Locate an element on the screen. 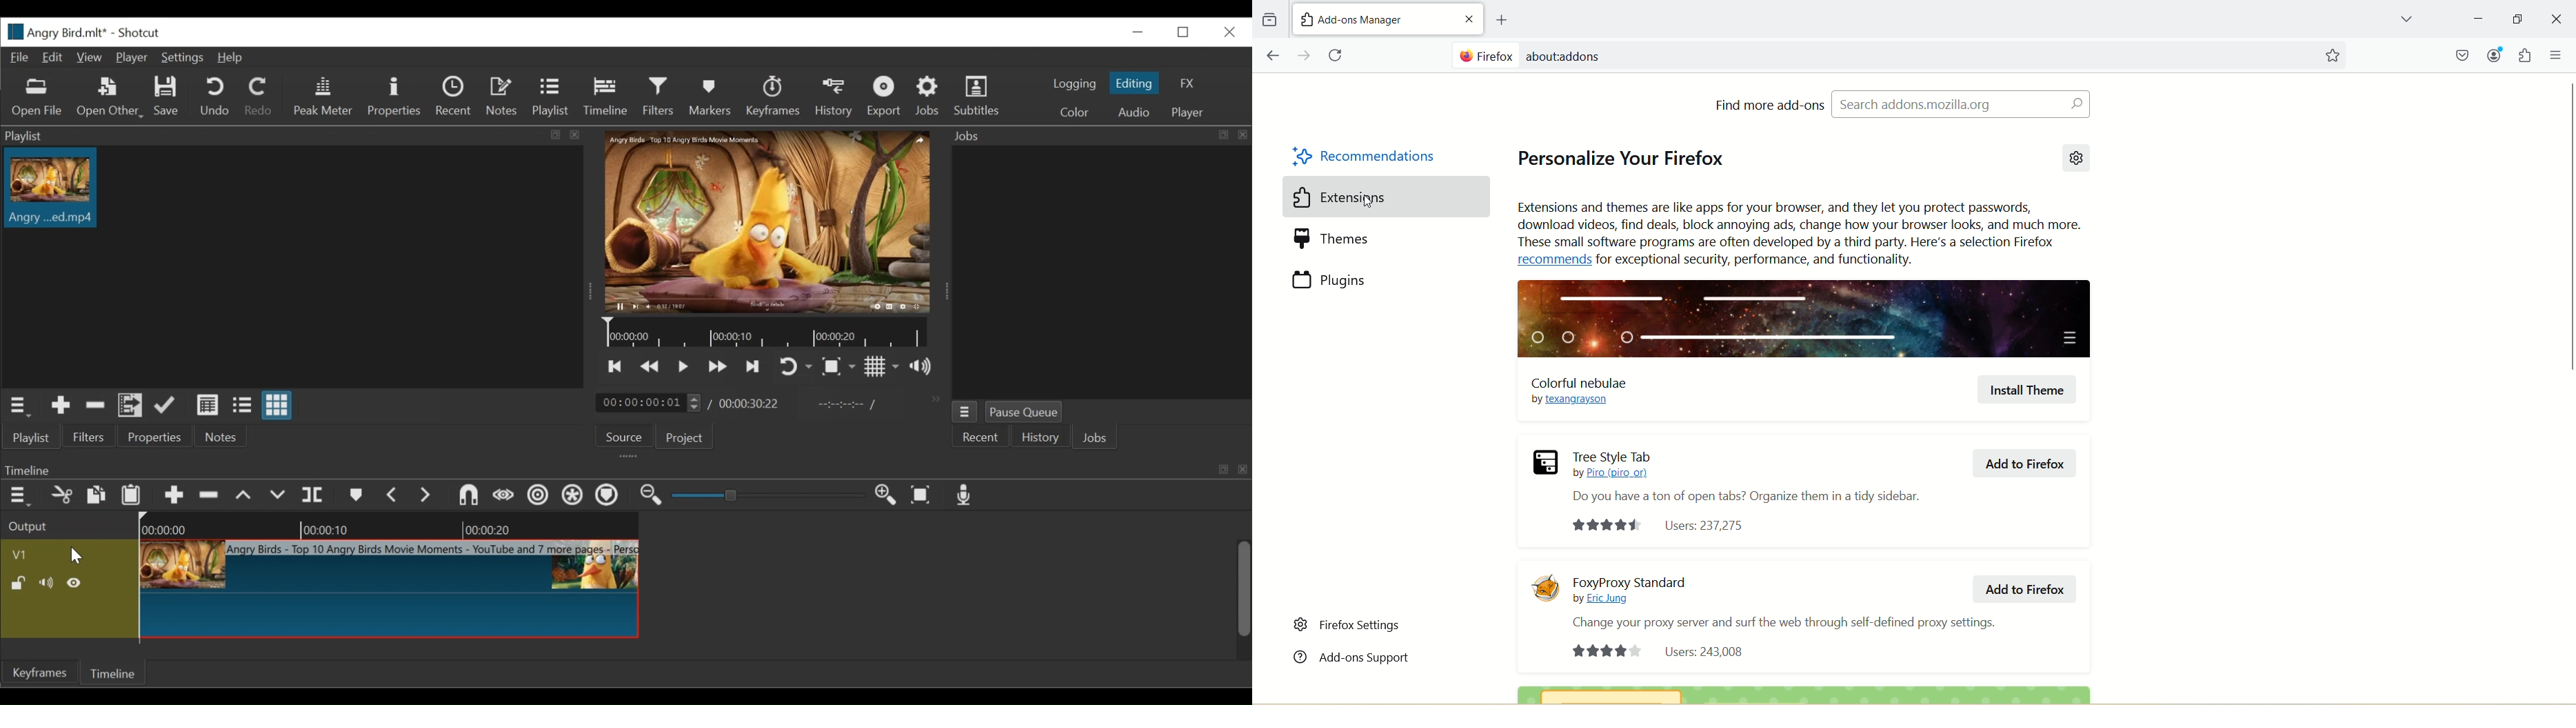 This screenshot has width=2576, height=728. Shotcut is located at coordinates (142, 34).